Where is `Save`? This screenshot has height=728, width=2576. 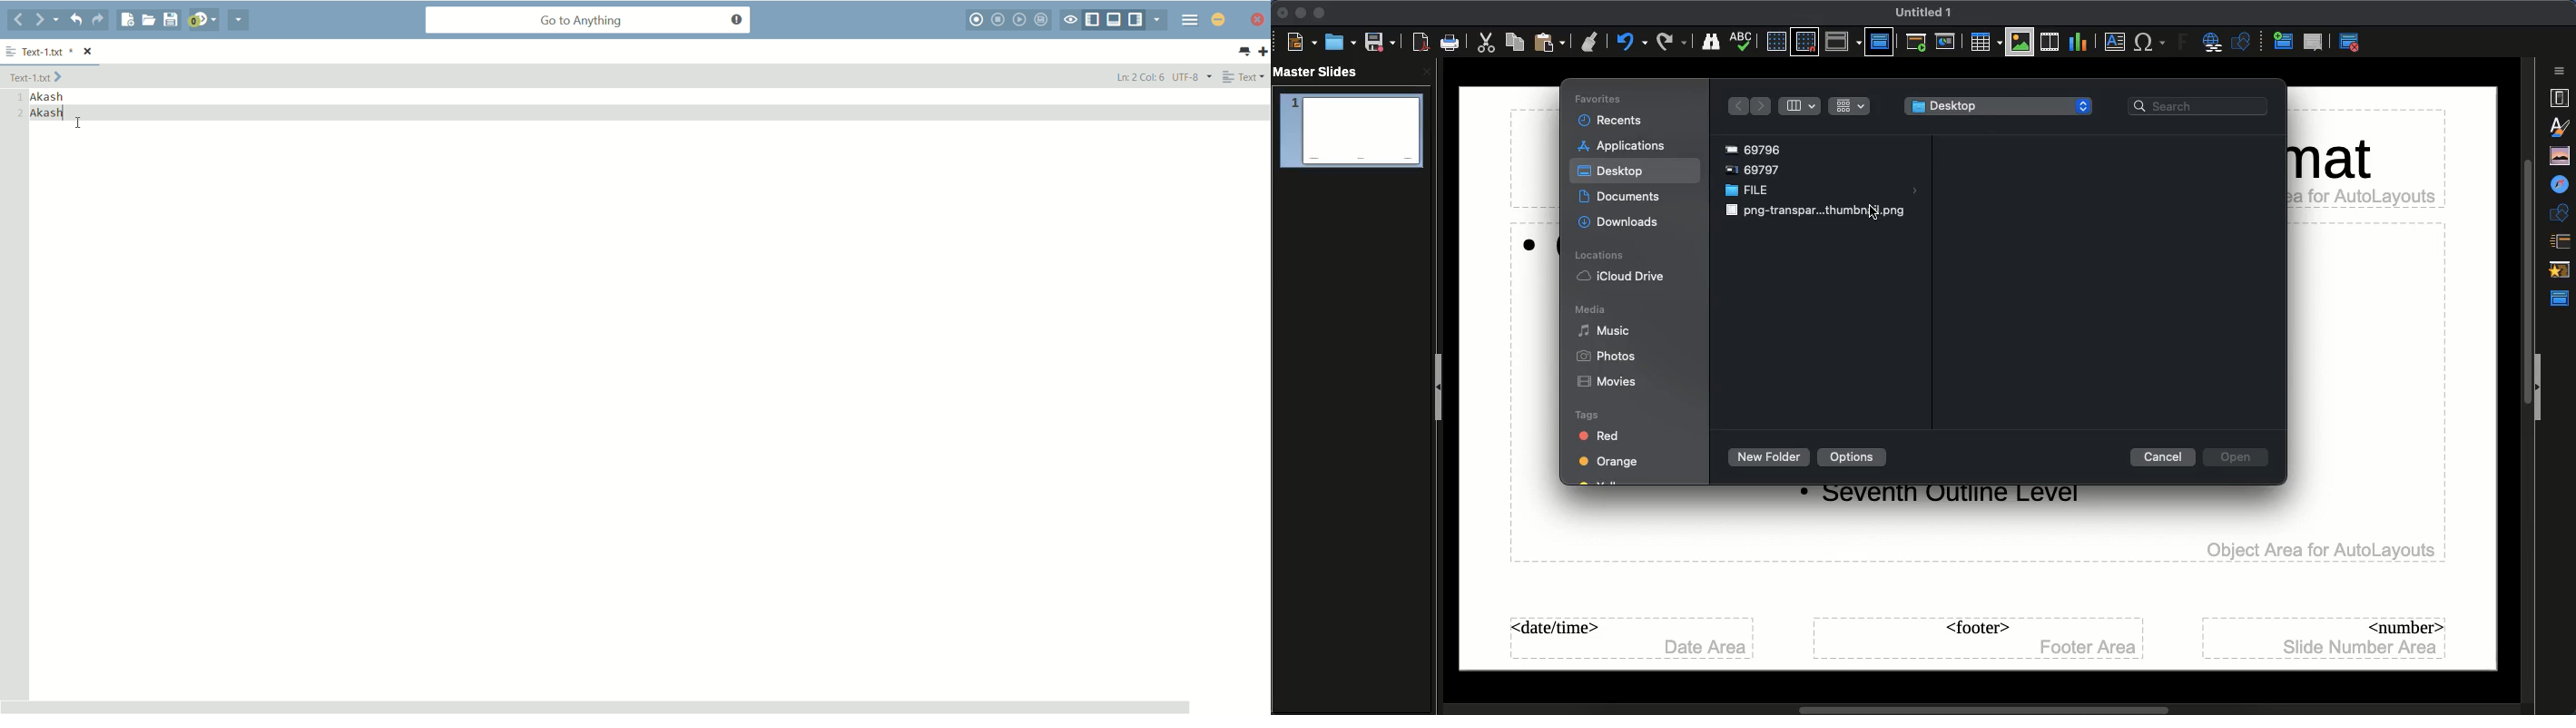
Save is located at coordinates (1379, 43).